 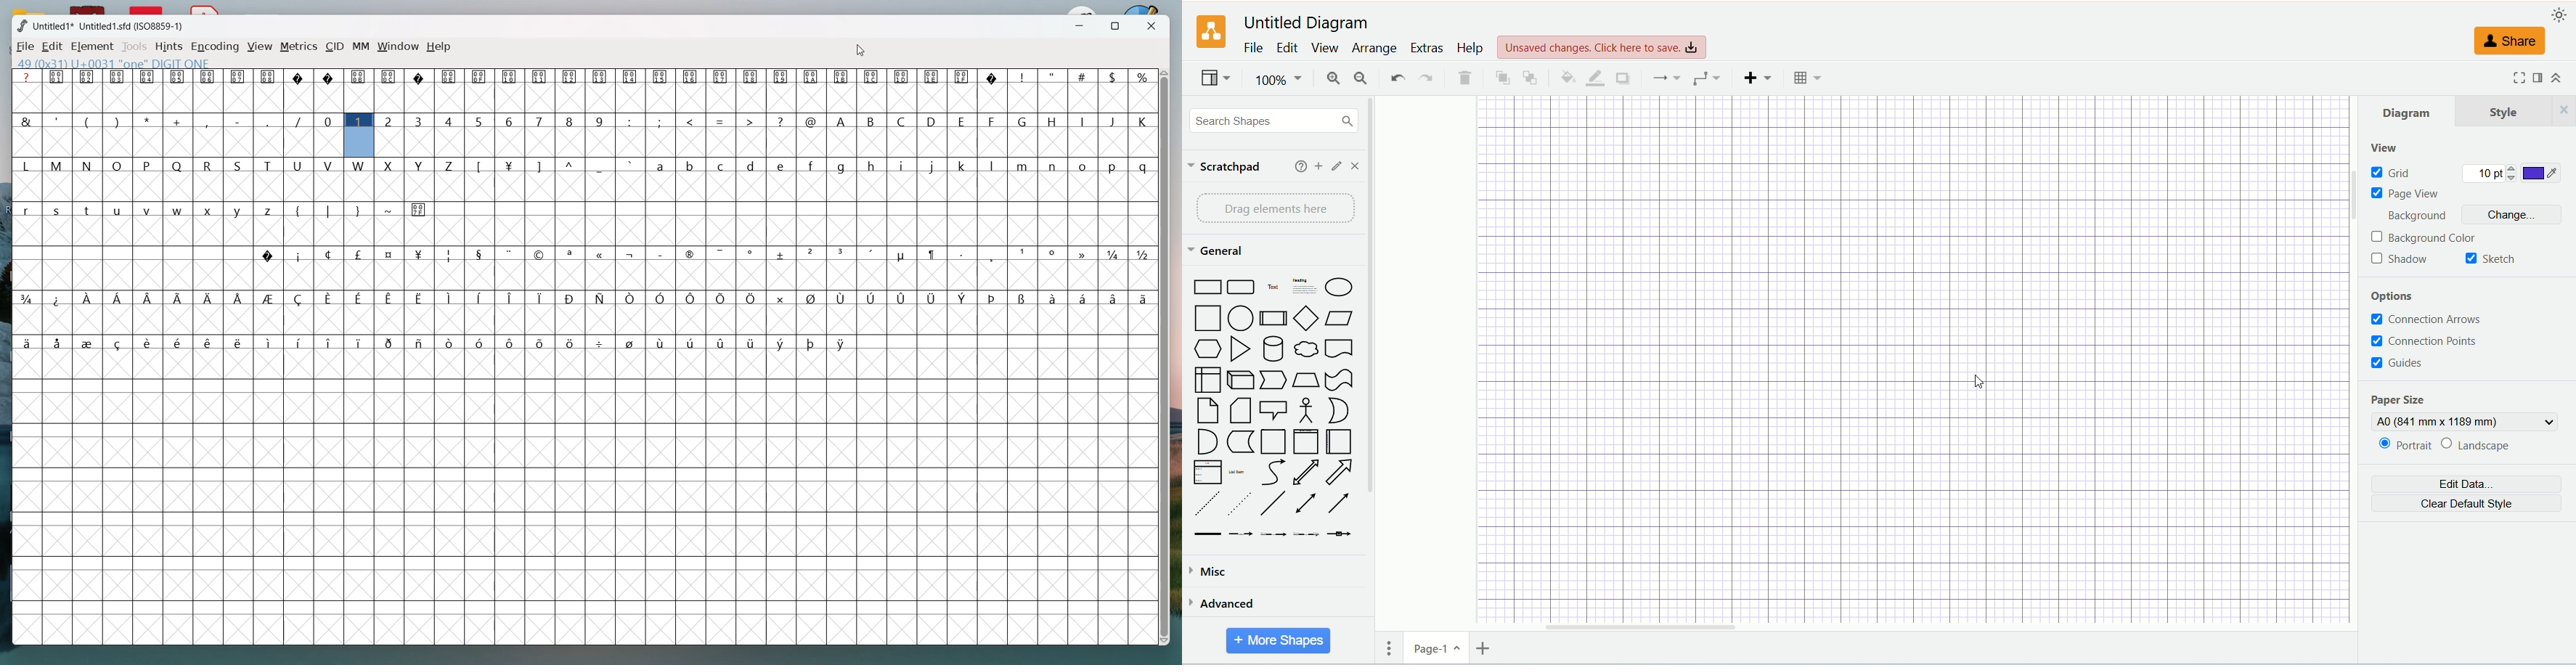 What do you see at coordinates (1023, 164) in the screenshot?
I see `m` at bounding box center [1023, 164].